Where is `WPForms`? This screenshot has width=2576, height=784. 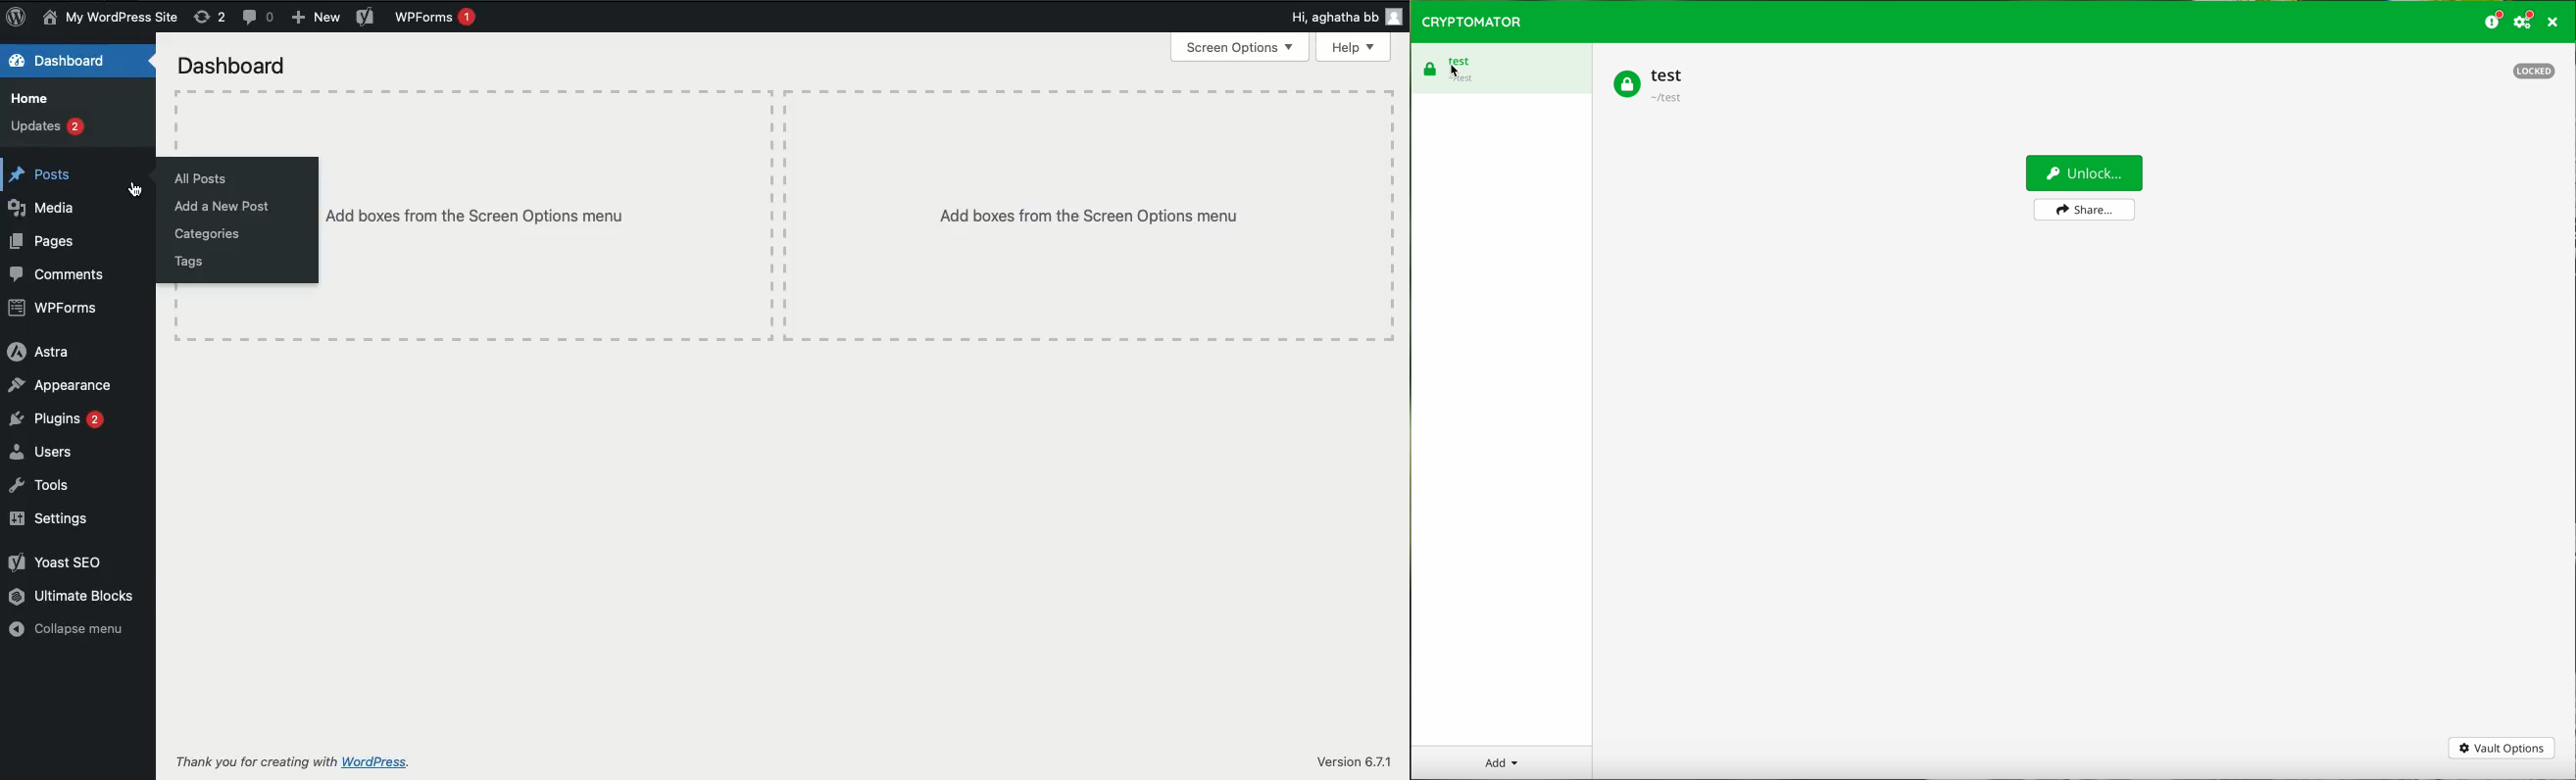
WPForms is located at coordinates (436, 19).